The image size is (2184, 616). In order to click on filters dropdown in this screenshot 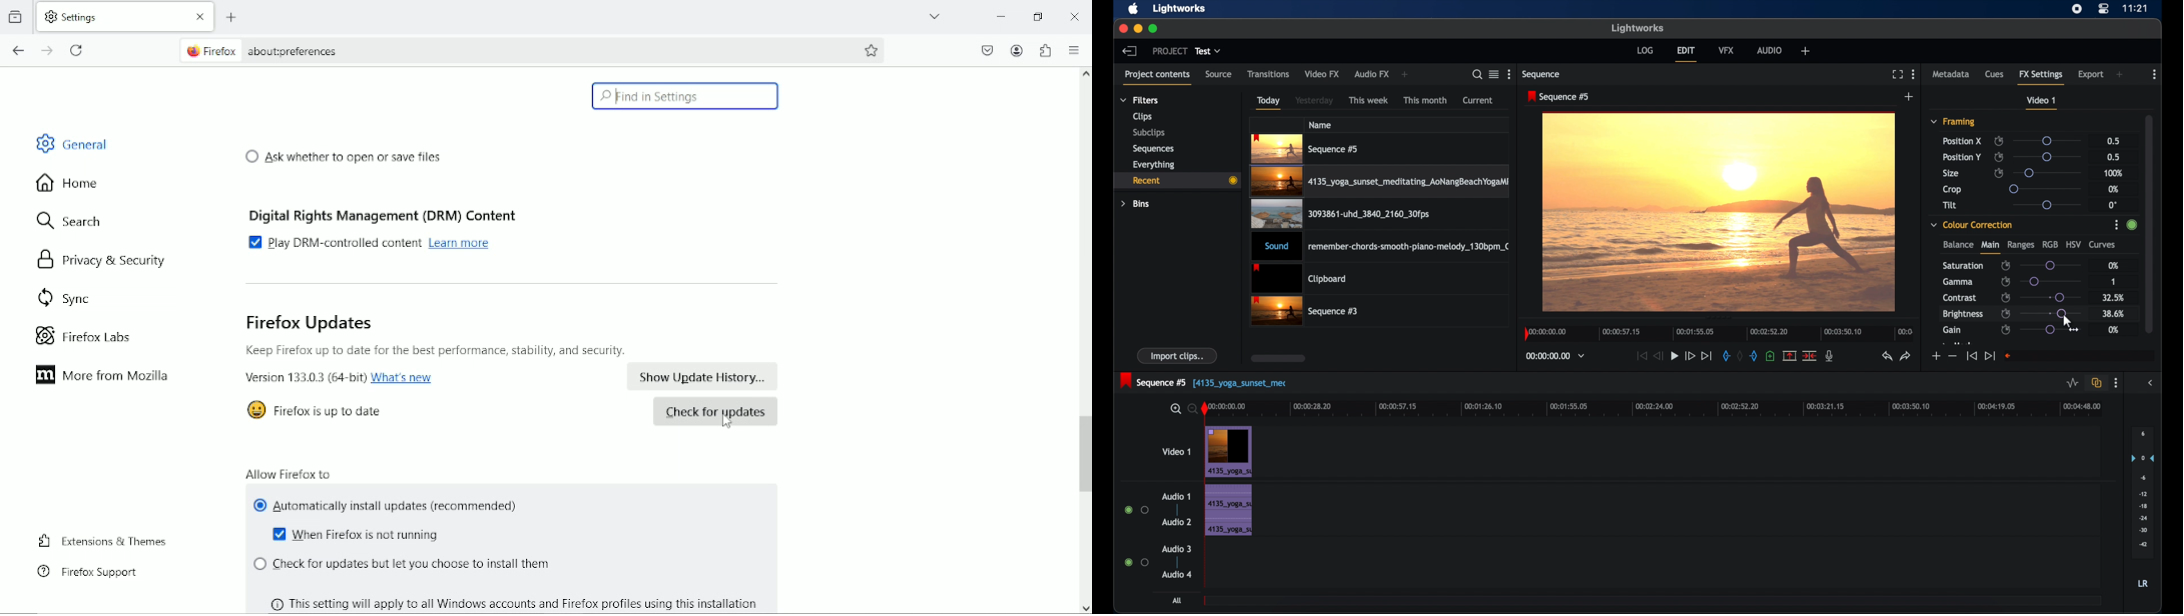, I will do `click(1143, 101)`.